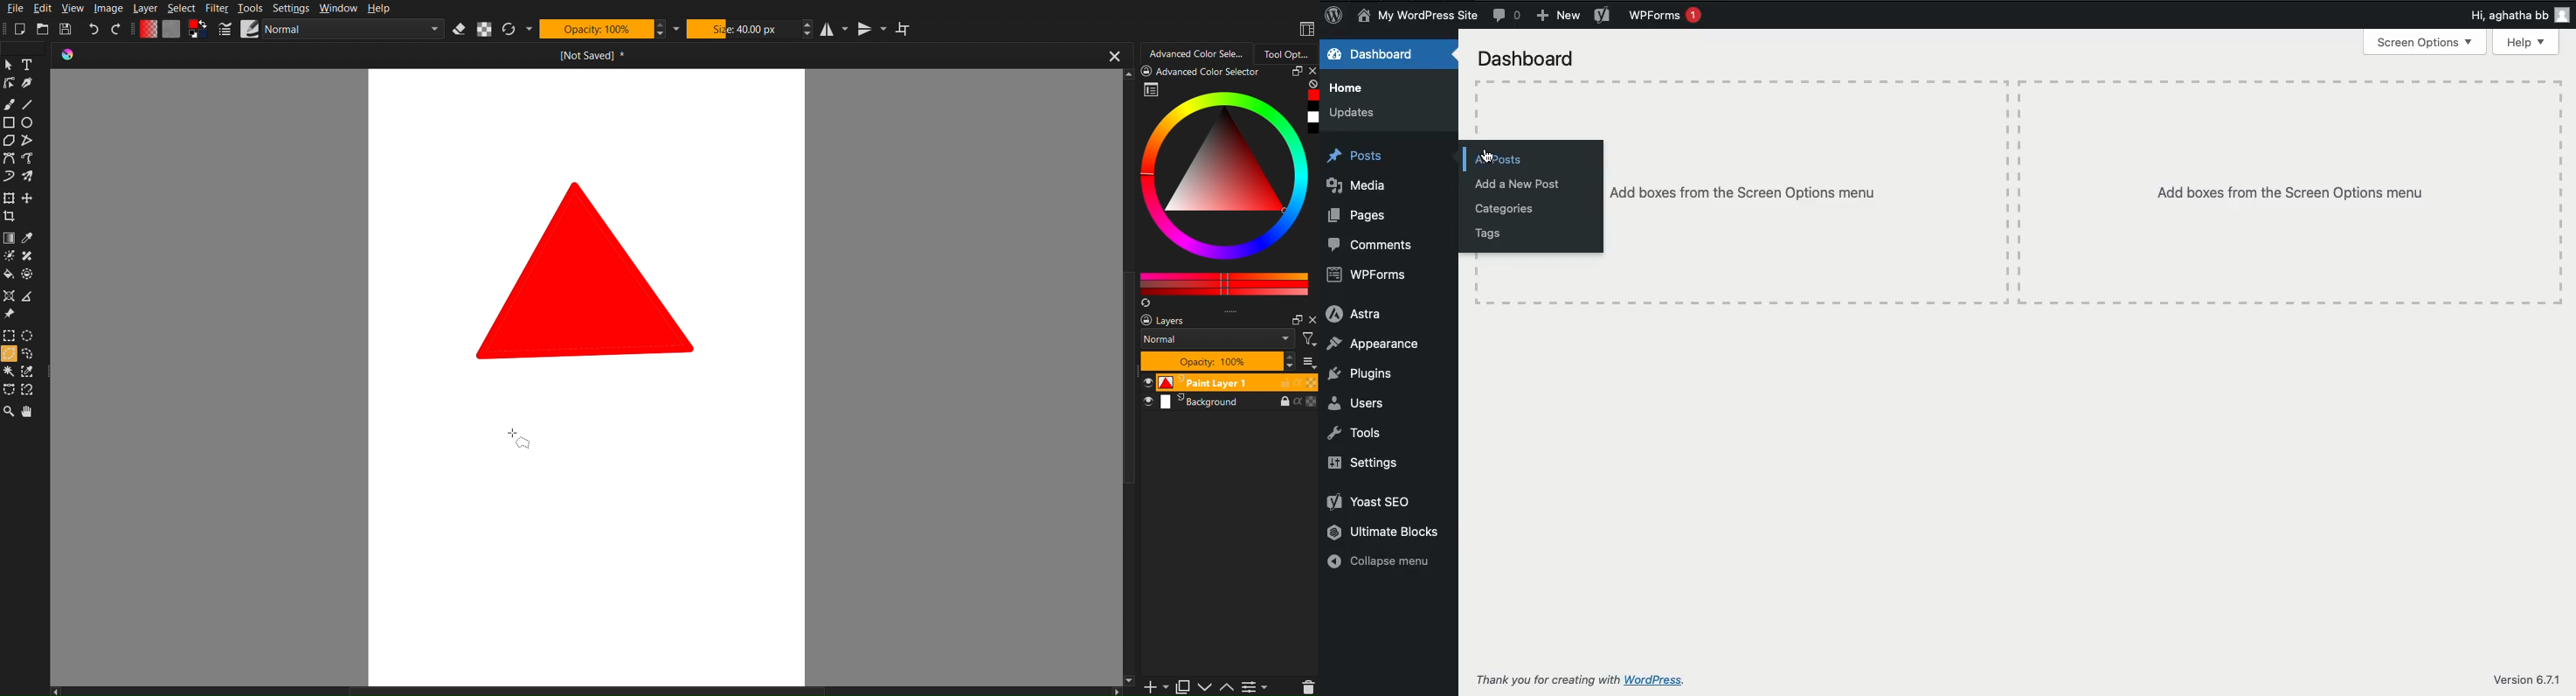  What do you see at coordinates (28, 372) in the screenshot?
I see `Selection dropper` at bounding box center [28, 372].